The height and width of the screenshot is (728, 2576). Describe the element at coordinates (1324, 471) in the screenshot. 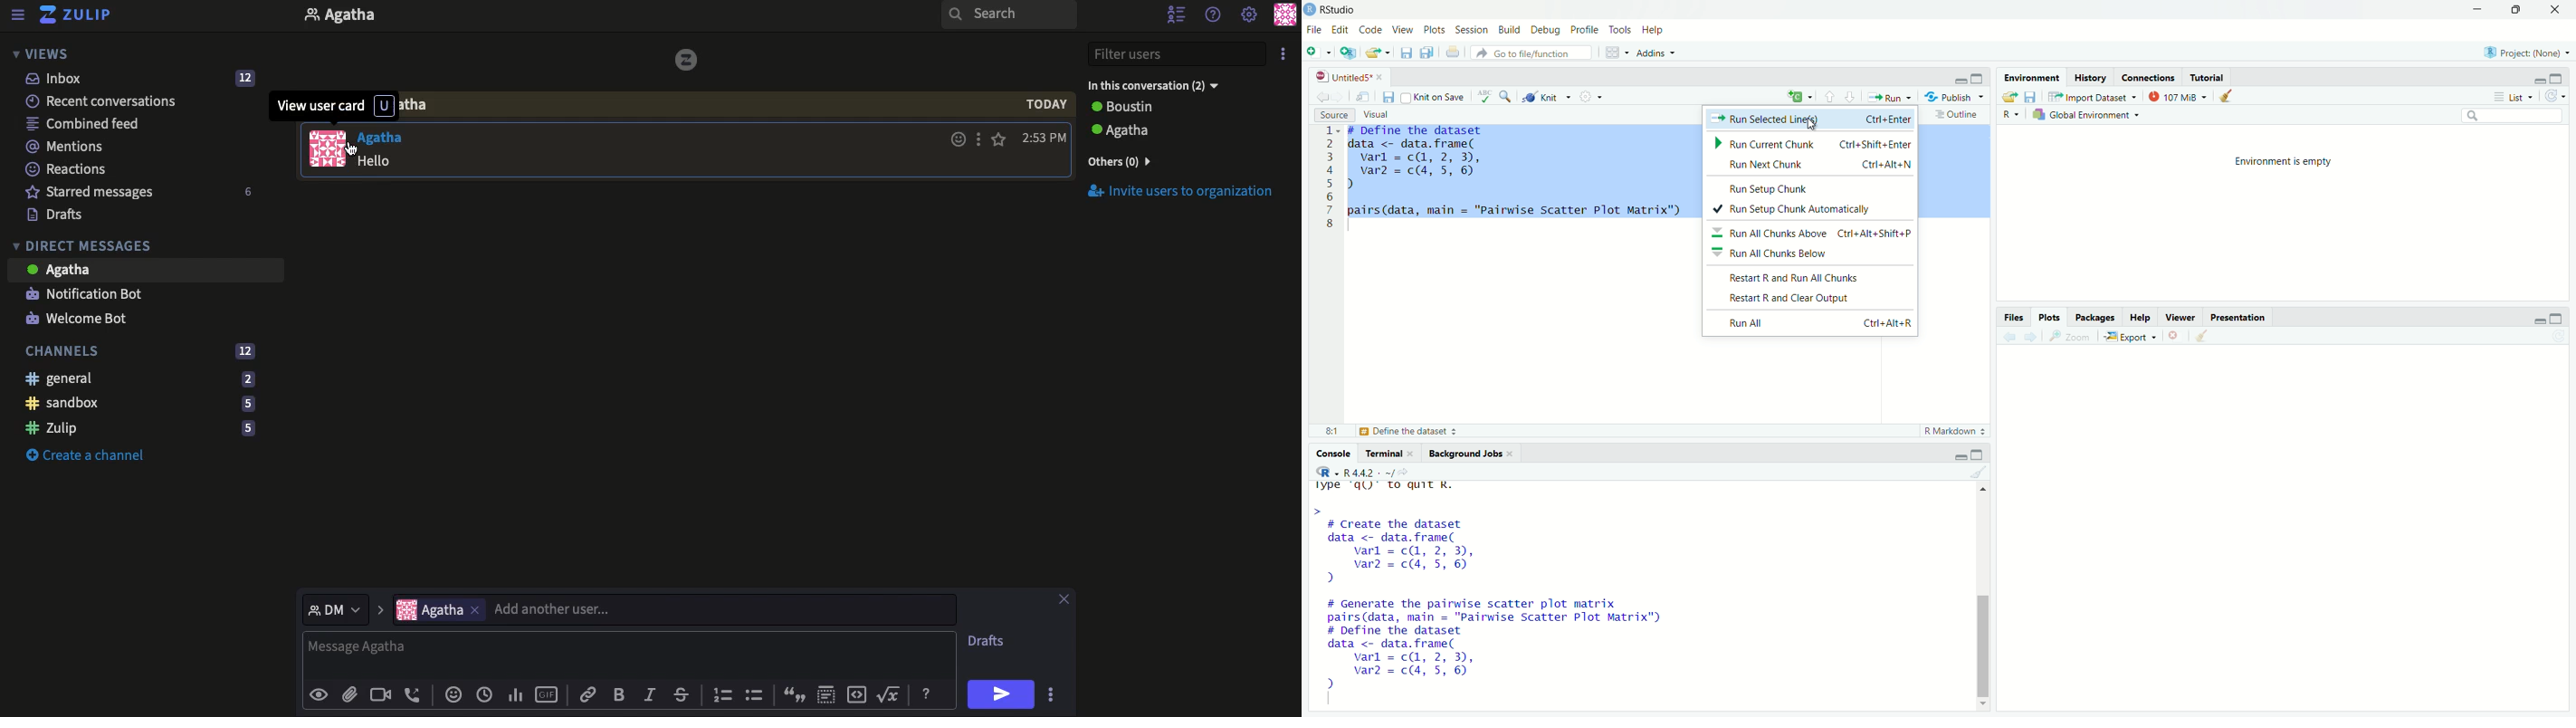

I see `R` at that location.